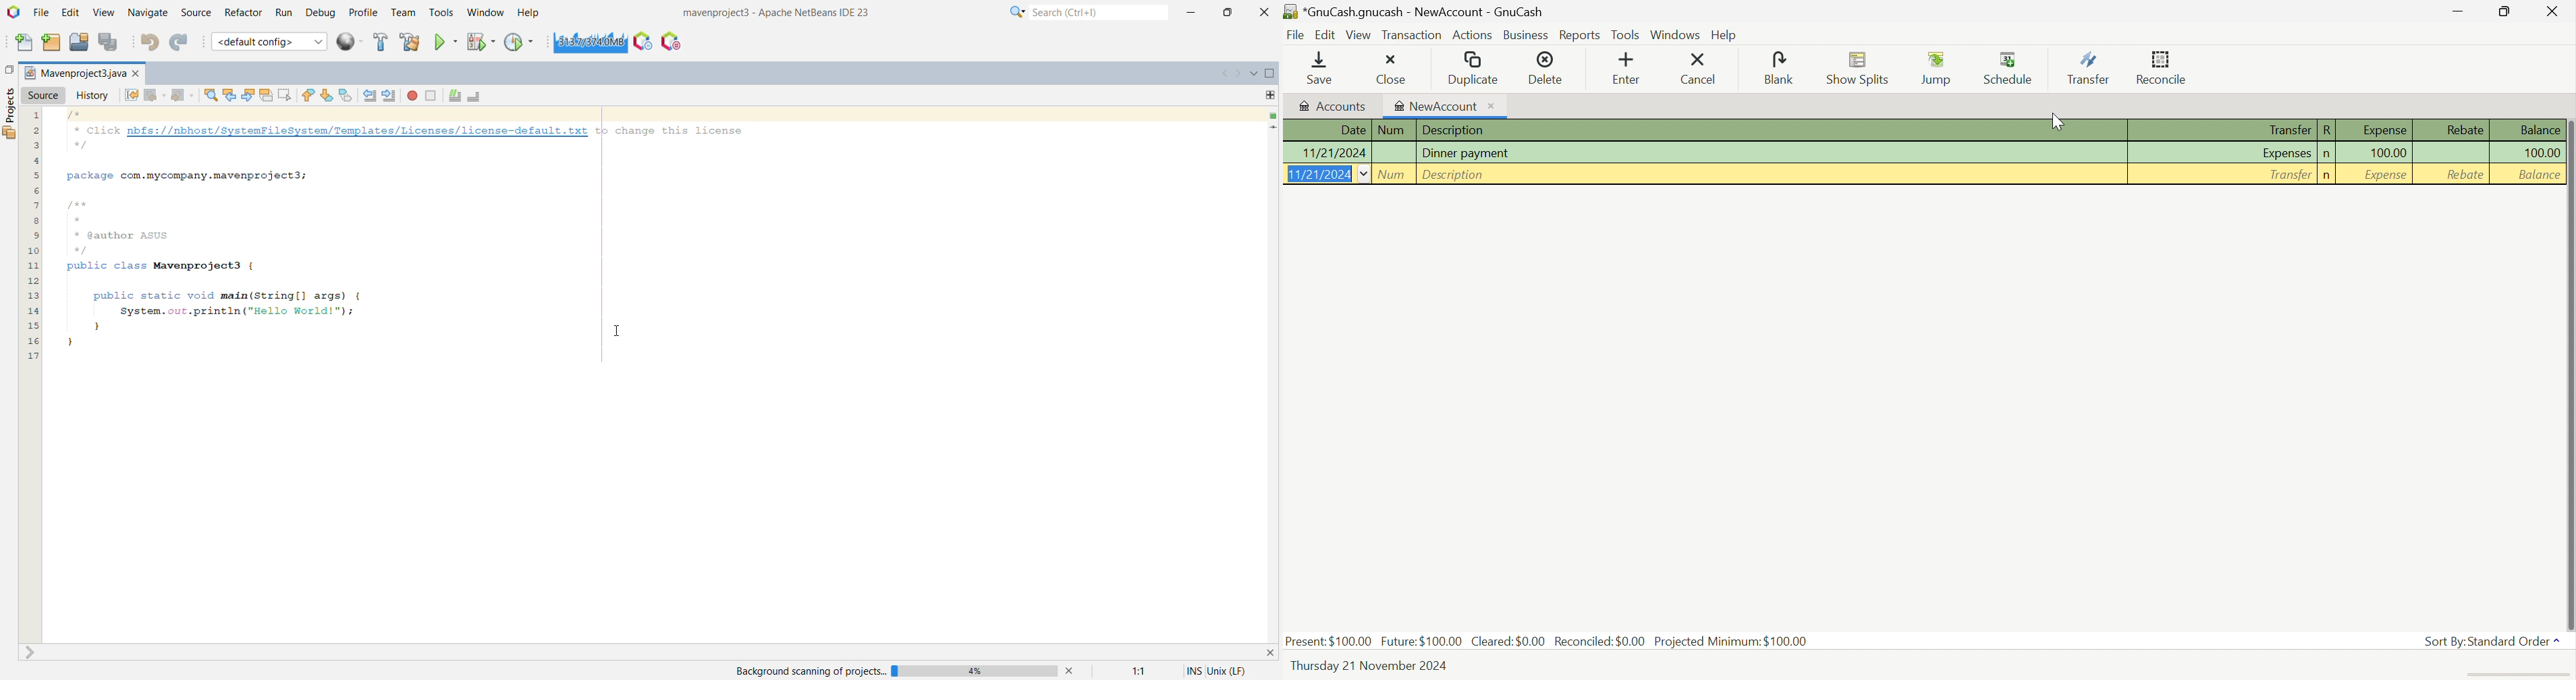  Describe the element at coordinates (249, 96) in the screenshot. I see `Find next occurrence` at that location.